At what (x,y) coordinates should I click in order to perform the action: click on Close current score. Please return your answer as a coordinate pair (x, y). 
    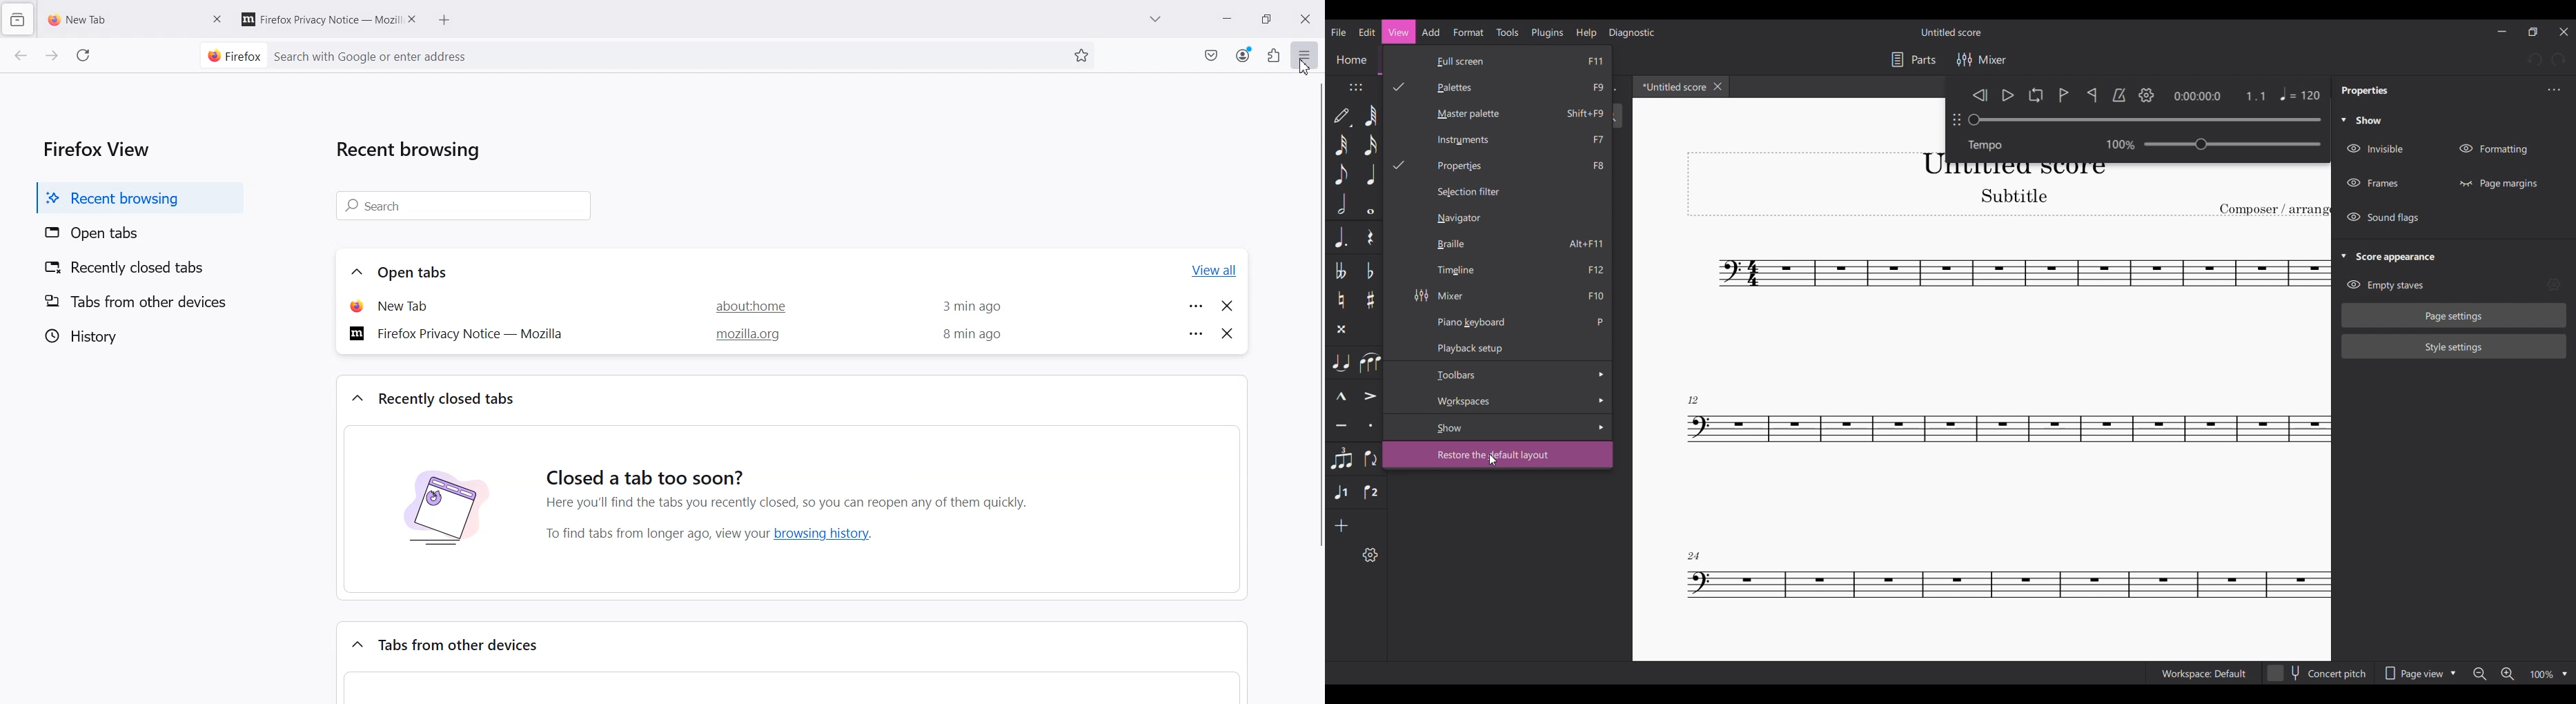
    Looking at the image, I should click on (1718, 86).